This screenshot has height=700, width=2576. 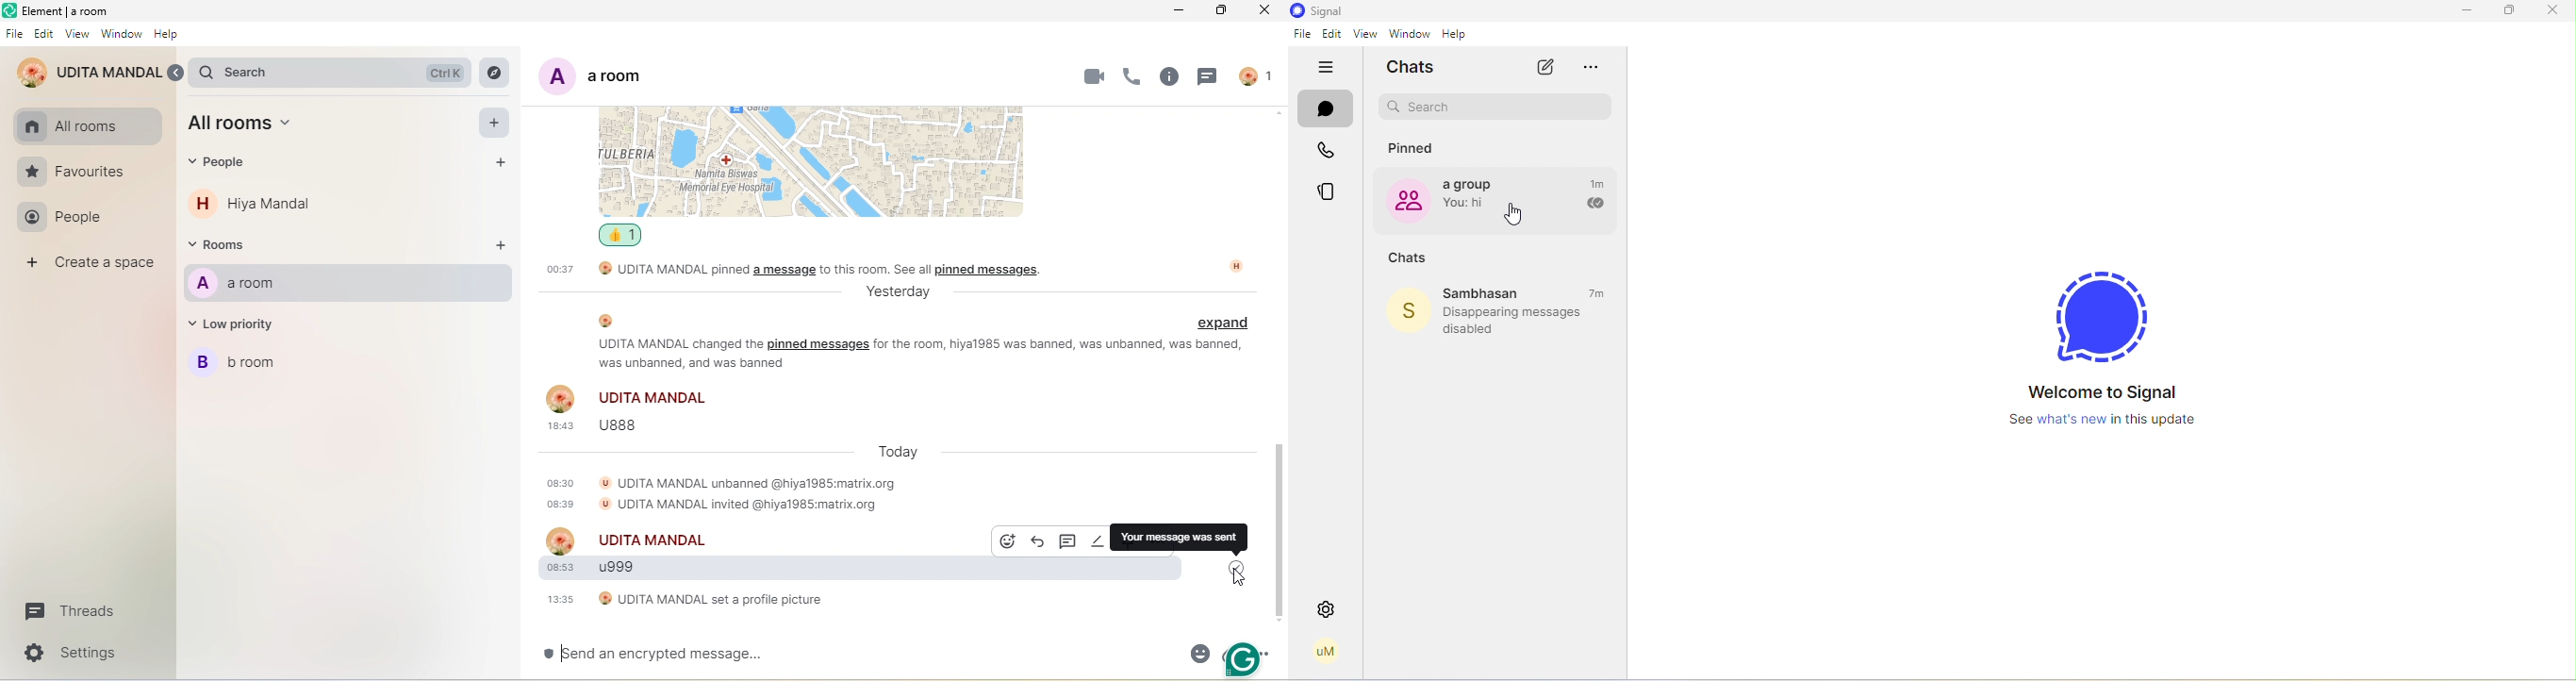 What do you see at coordinates (244, 326) in the screenshot?
I see `~ Low priority` at bounding box center [244, 326].